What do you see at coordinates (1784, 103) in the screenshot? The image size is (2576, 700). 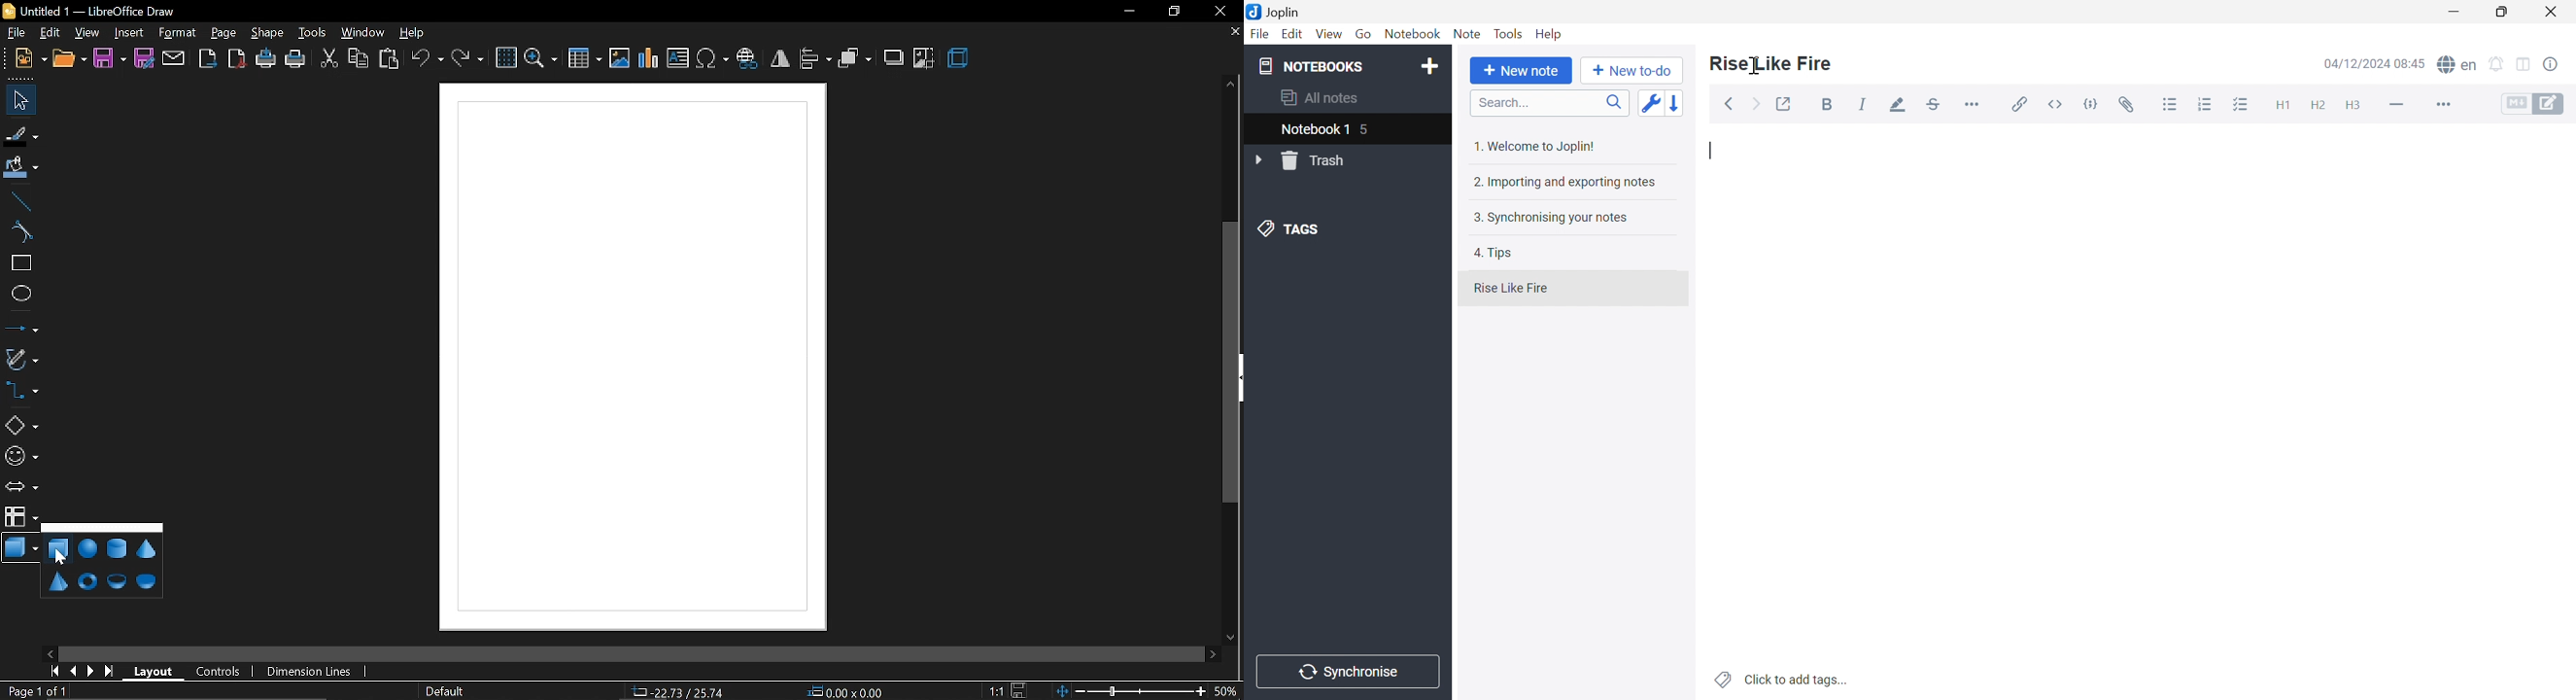 I see `Toggle external editing` at bounding box center [1784, 103].